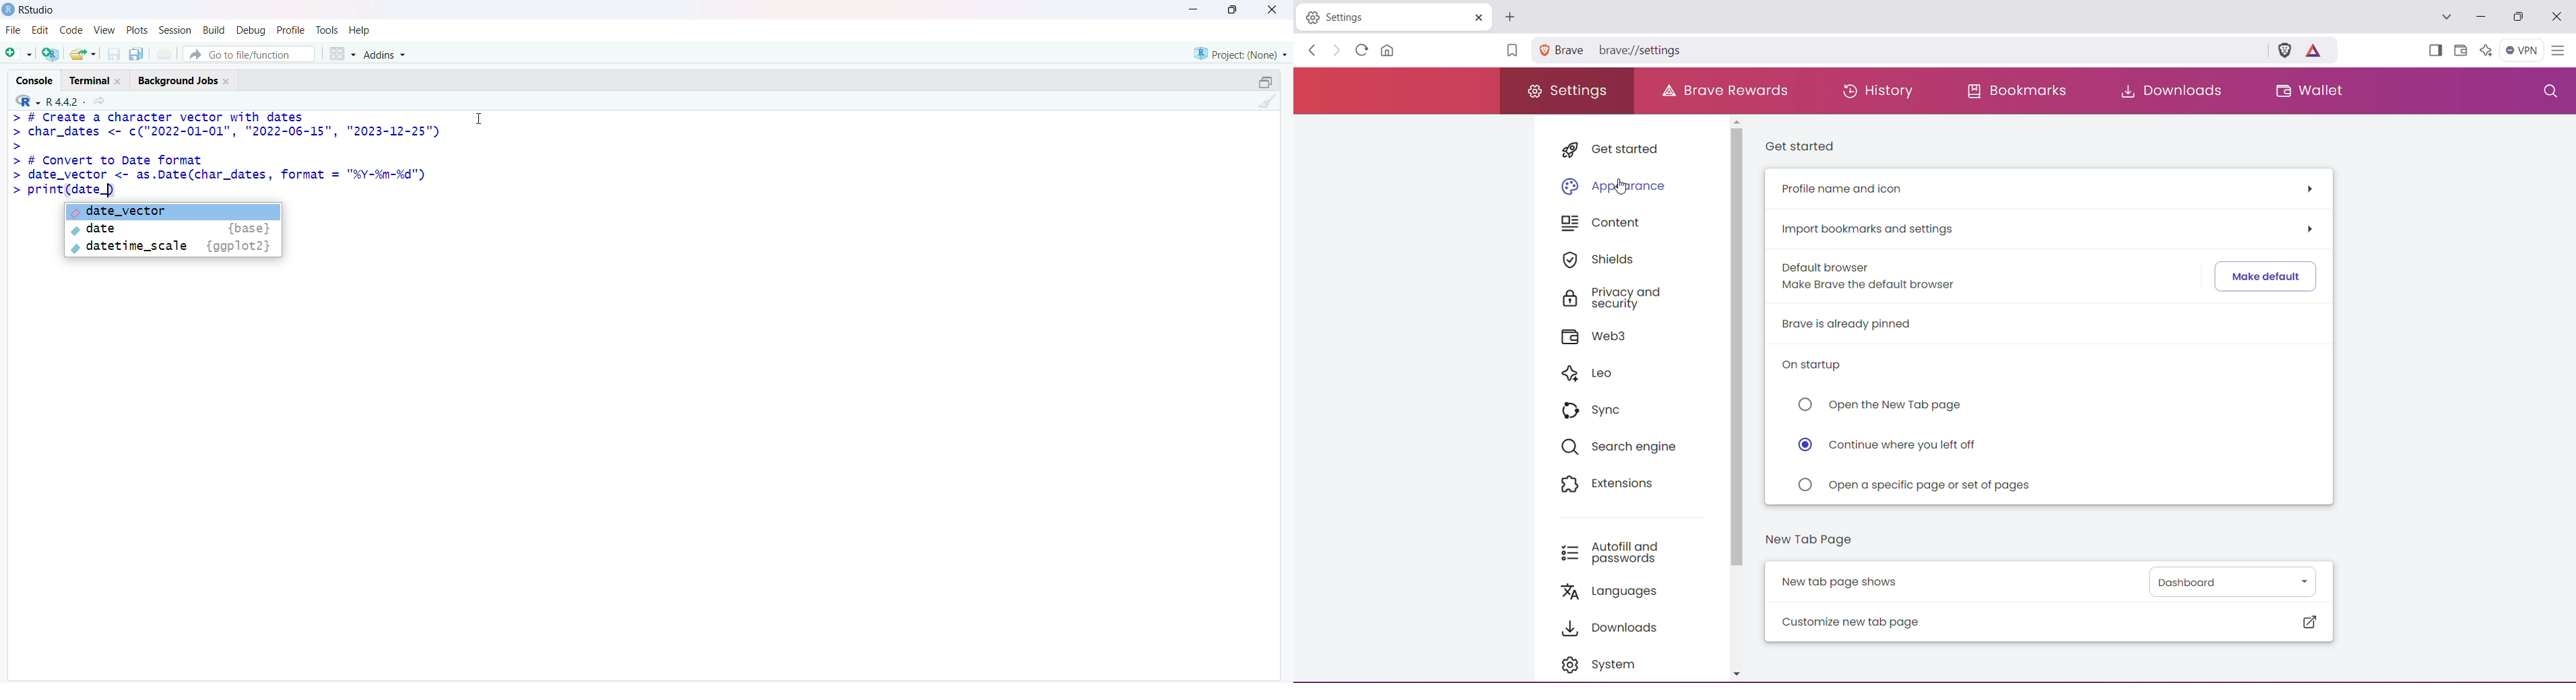 This screenshot has height=700, width=2576. I want to click on Code, so click(69, 32).